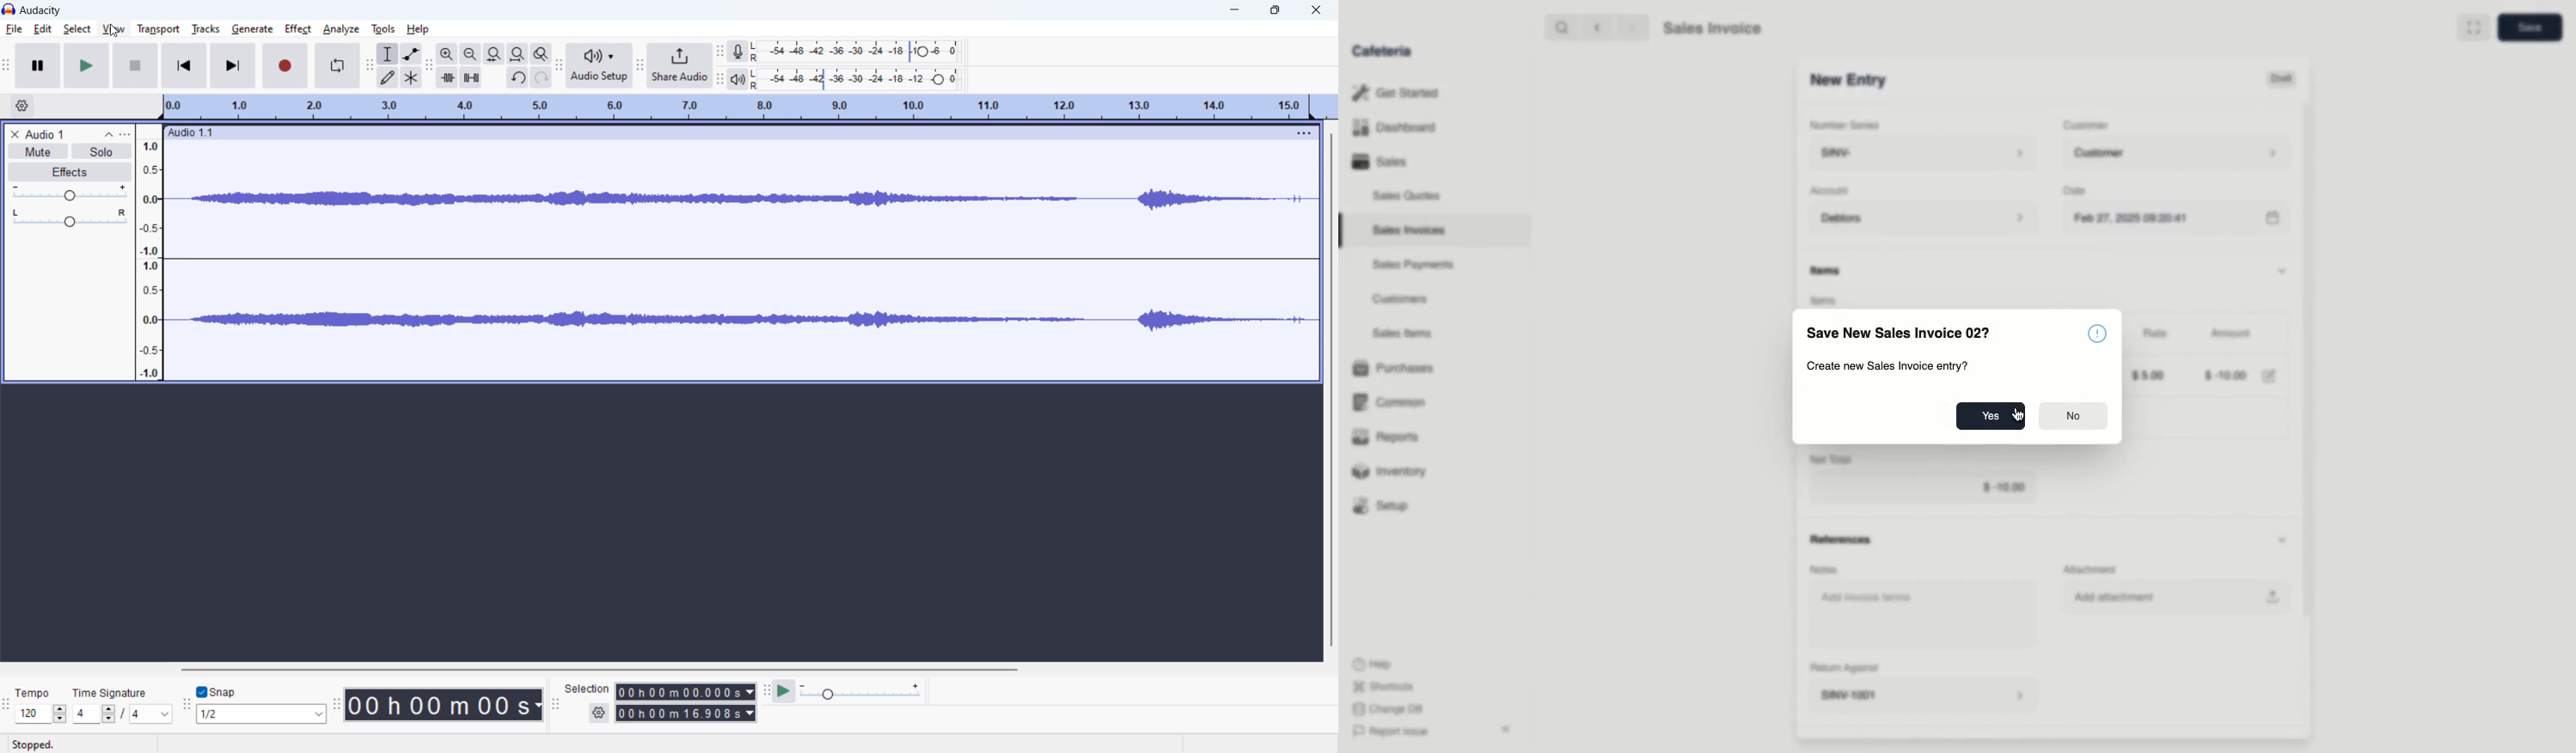 The height and width of the screenshot is (756, 2576). Describe the element at coordinates (736, 107) in the screenshot. I see `timeline` at that location.